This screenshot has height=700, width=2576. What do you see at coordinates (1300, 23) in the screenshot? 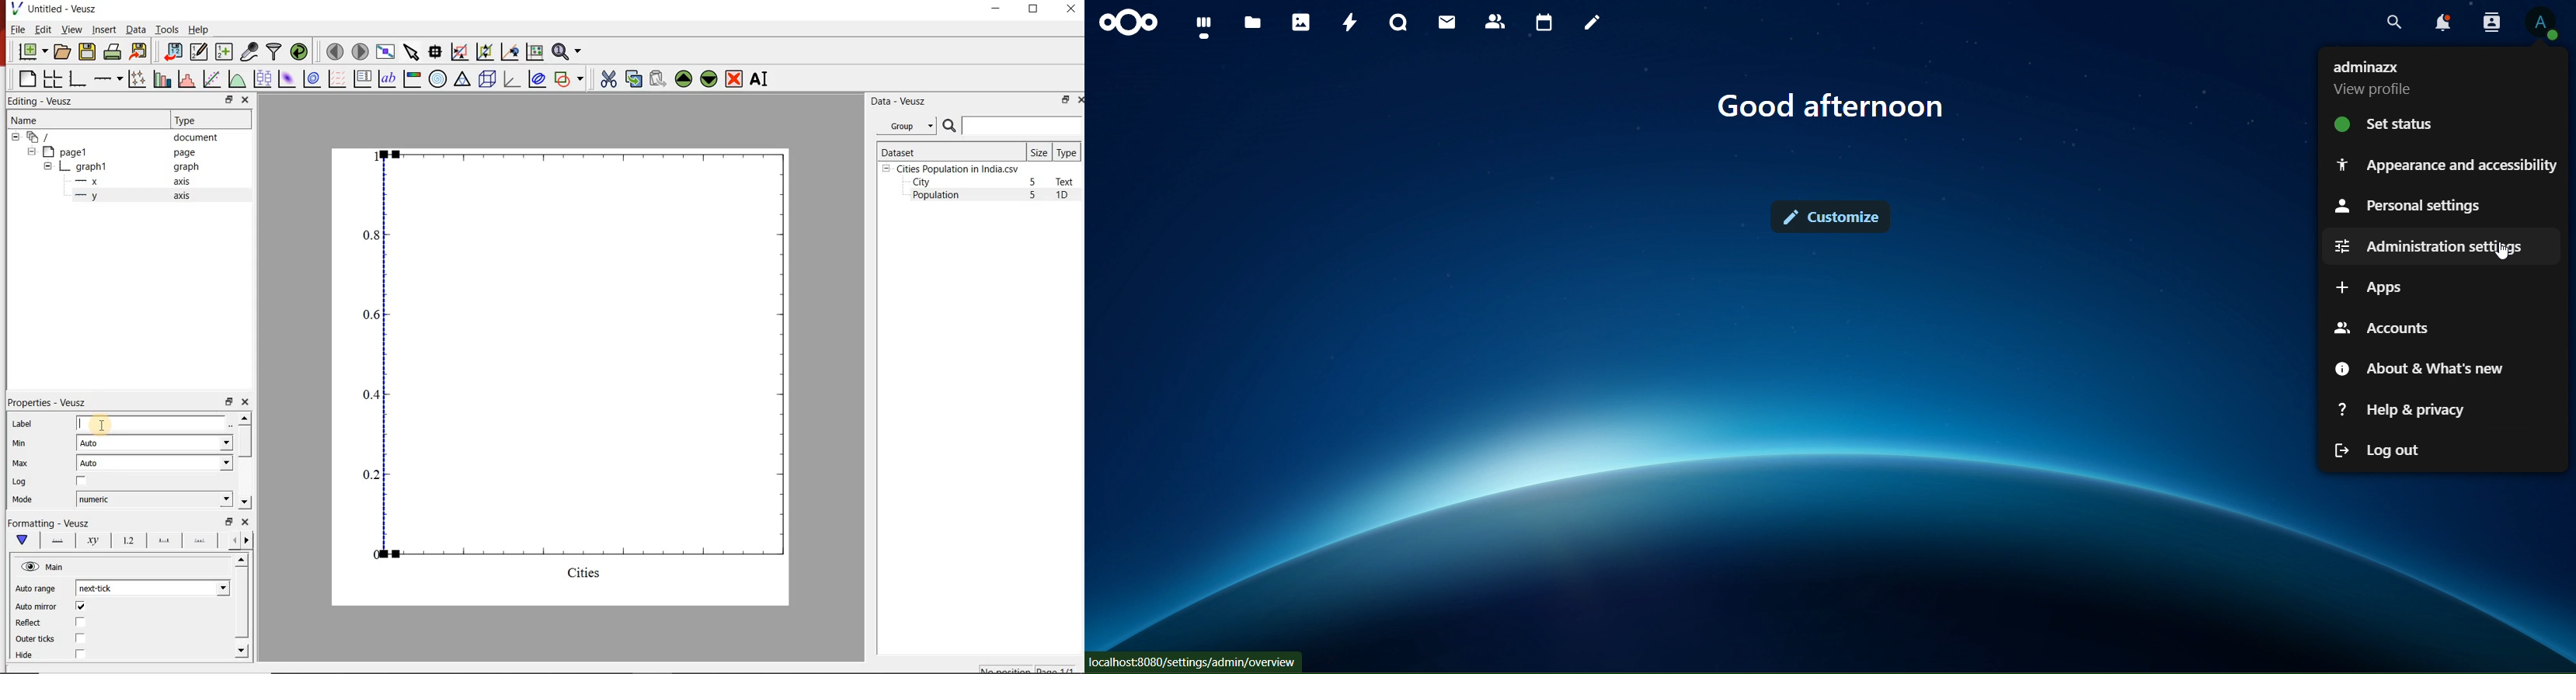
I see `photos` at bounding box center [1300, 23].